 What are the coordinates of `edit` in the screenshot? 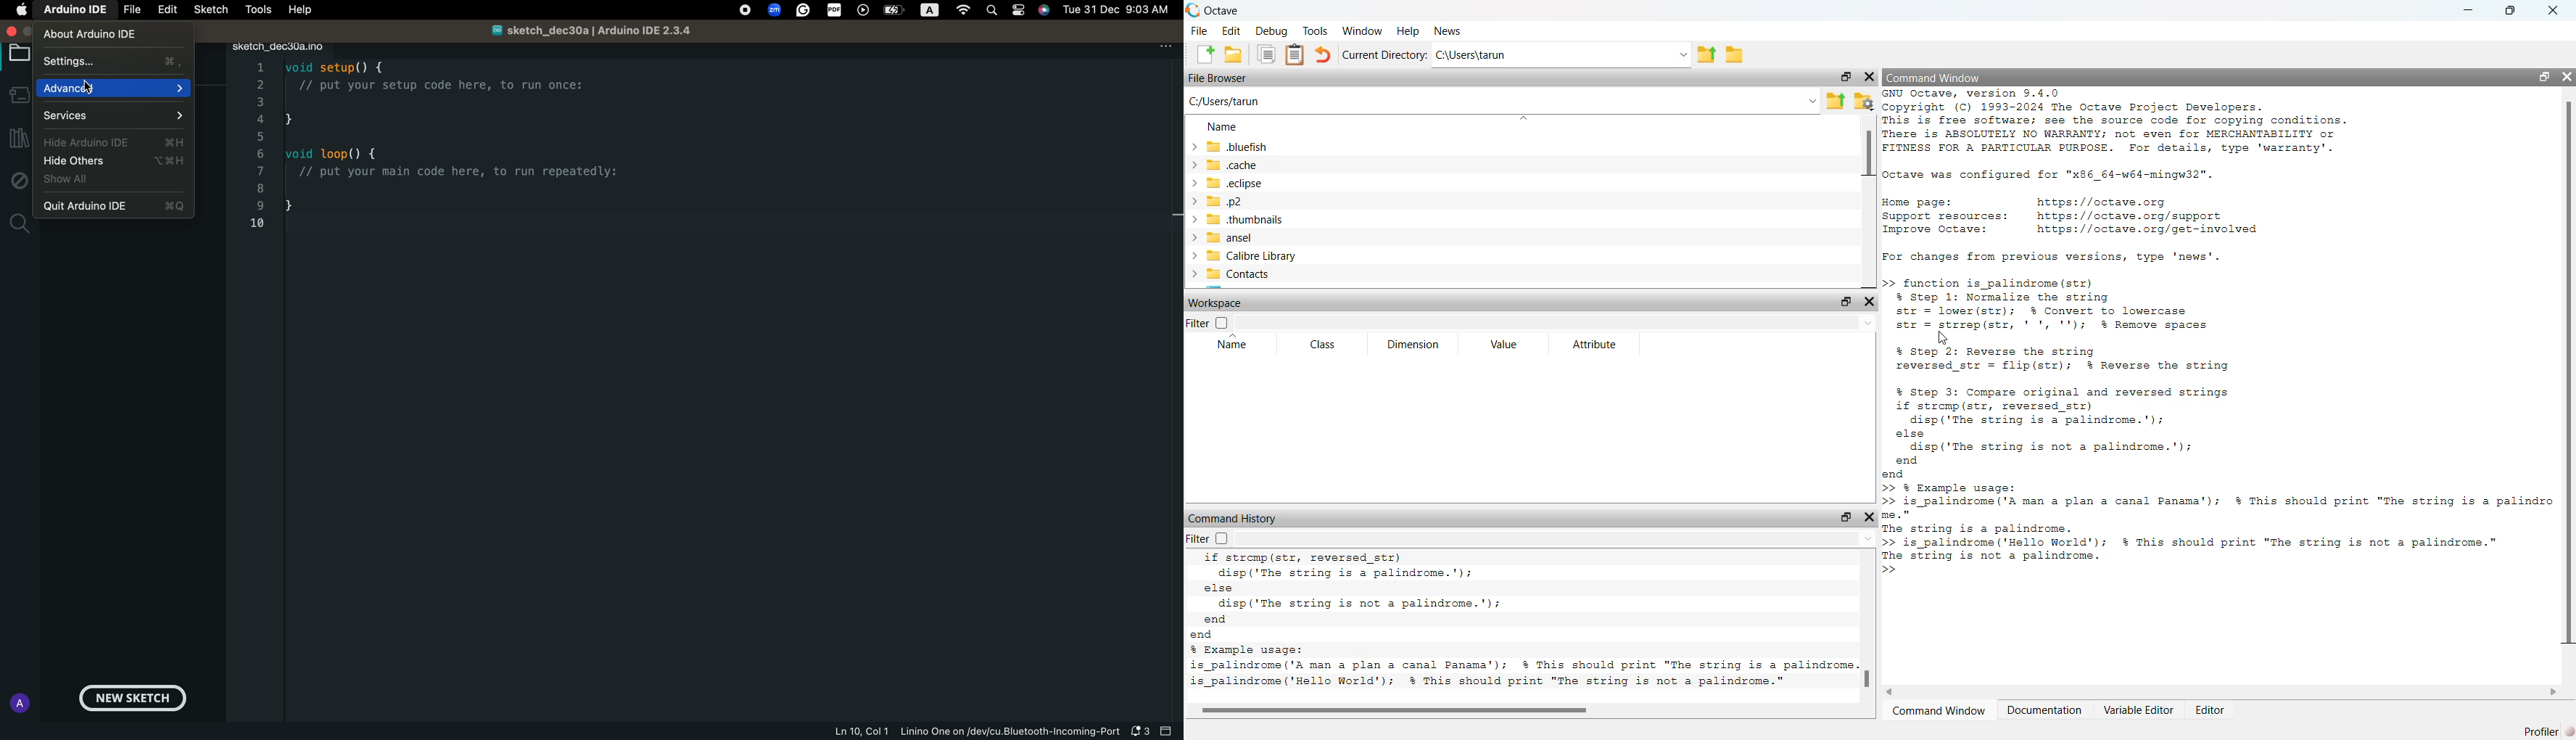 It's located at (1231, 30).